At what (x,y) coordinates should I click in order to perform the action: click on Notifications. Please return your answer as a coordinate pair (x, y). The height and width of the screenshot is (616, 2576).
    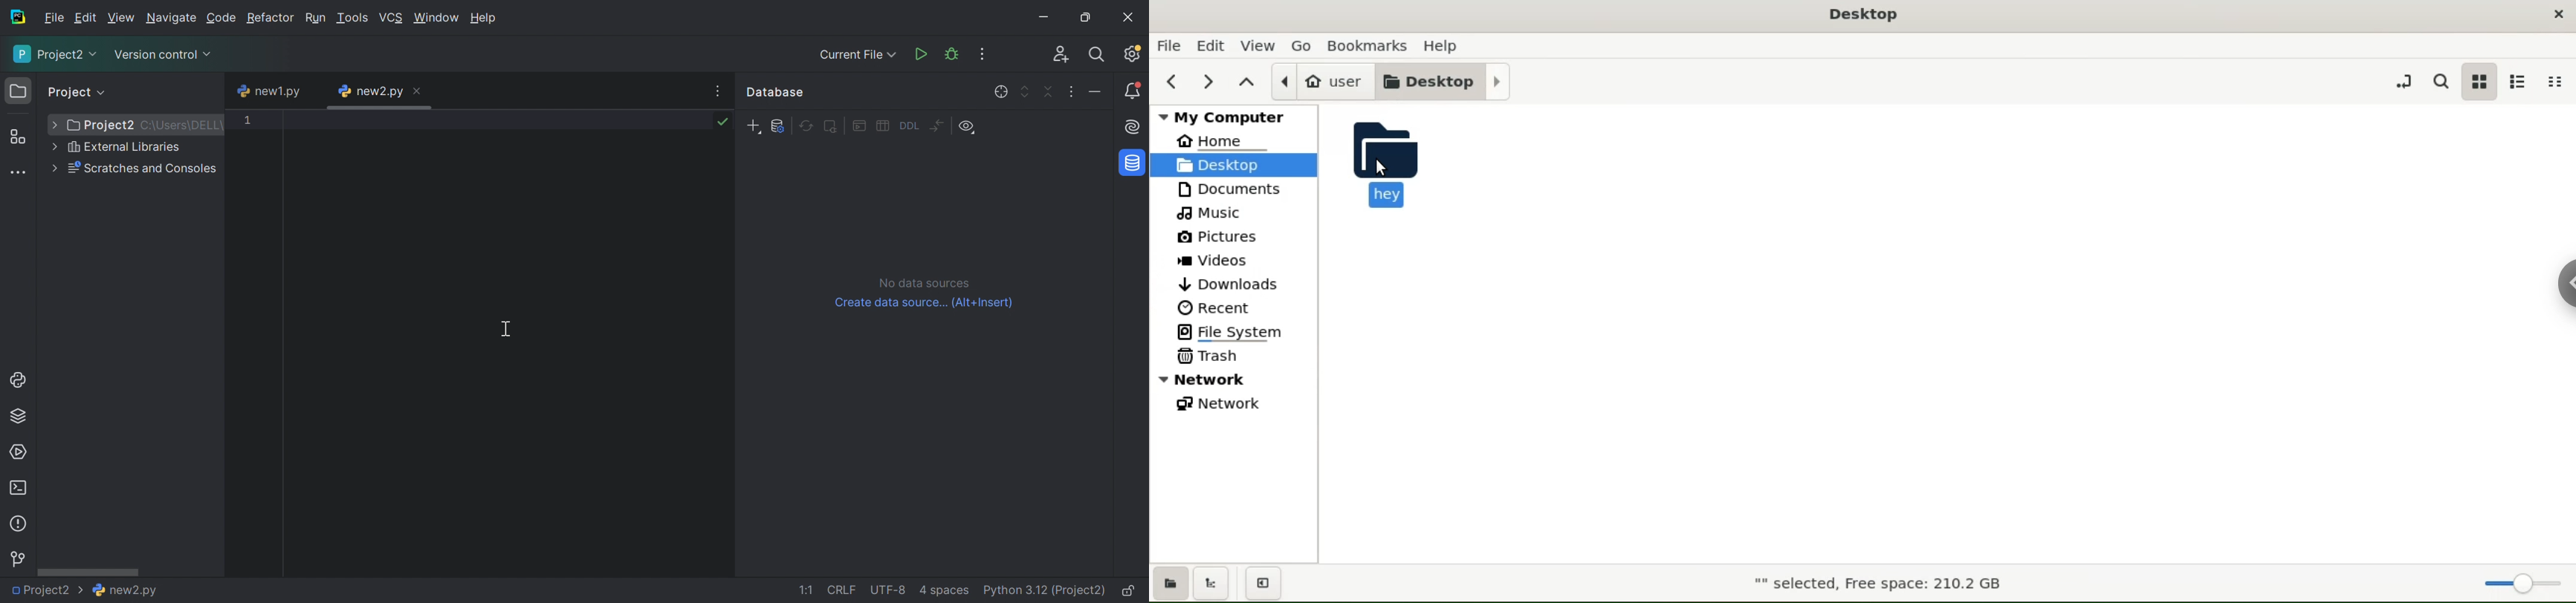
    Looking at the image, I should click on (1134, 90).